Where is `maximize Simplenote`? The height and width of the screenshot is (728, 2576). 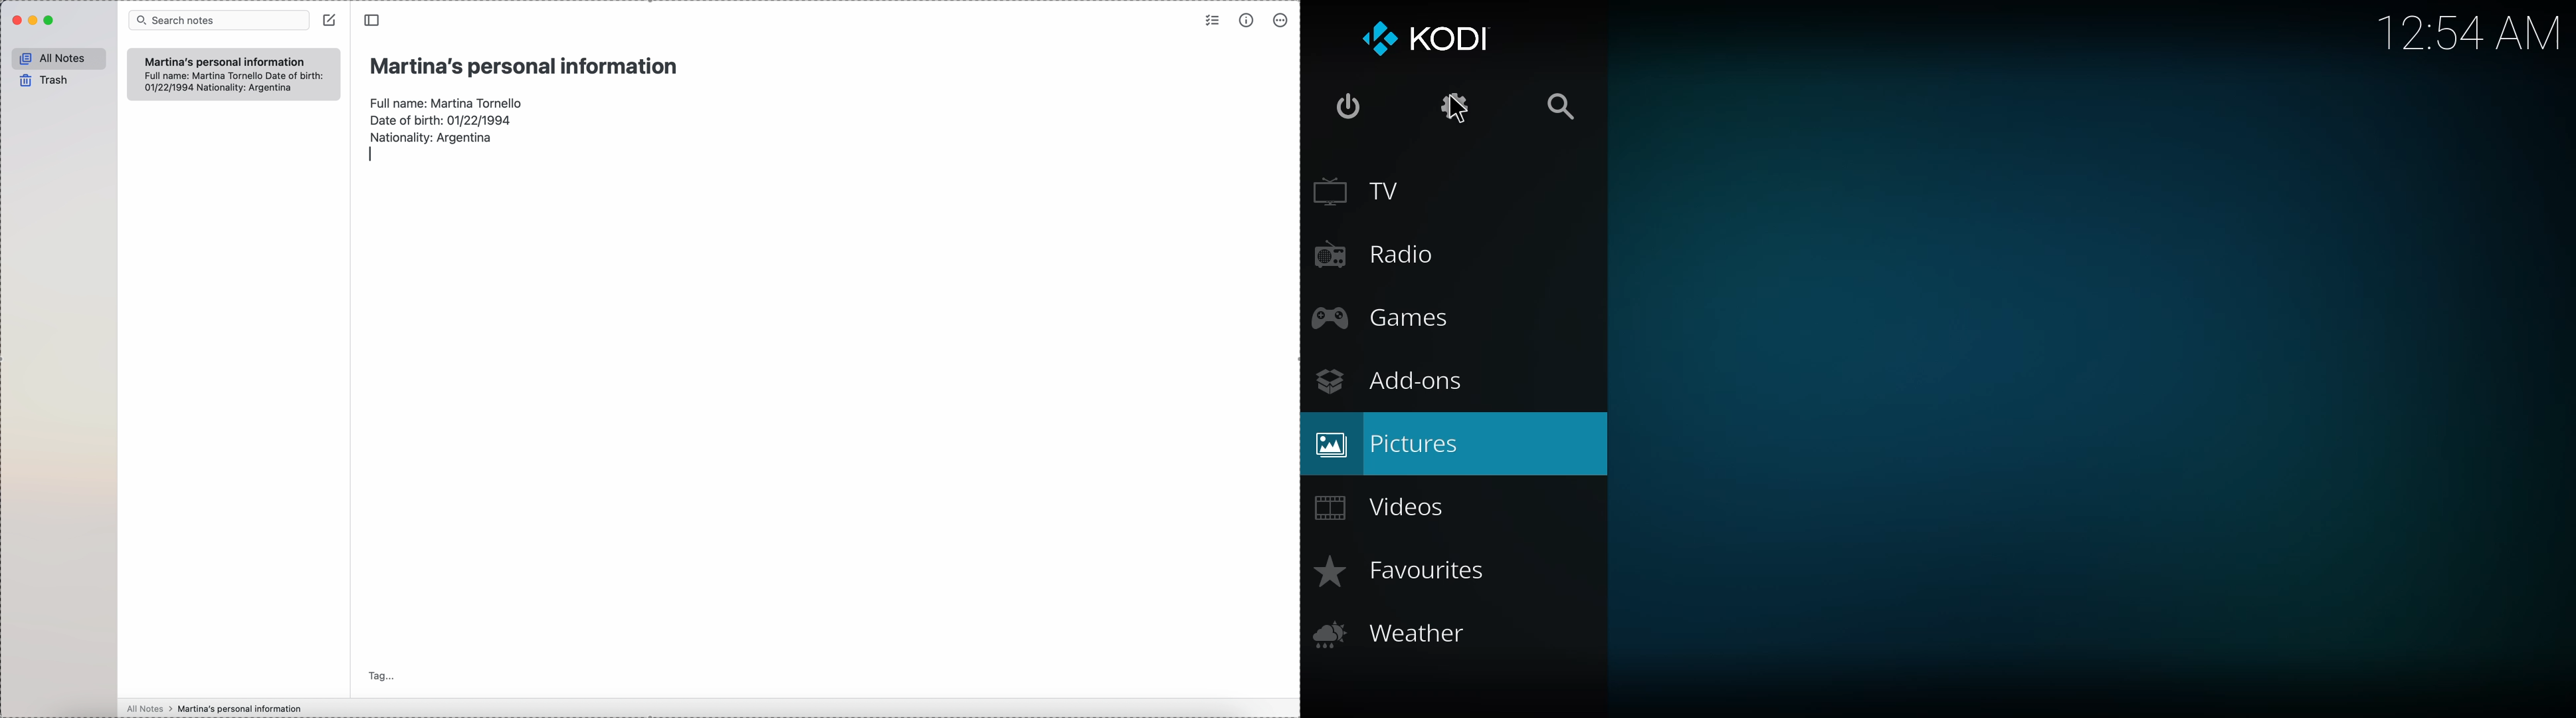
maximize Simplenote is located at coordinates (50, 21).